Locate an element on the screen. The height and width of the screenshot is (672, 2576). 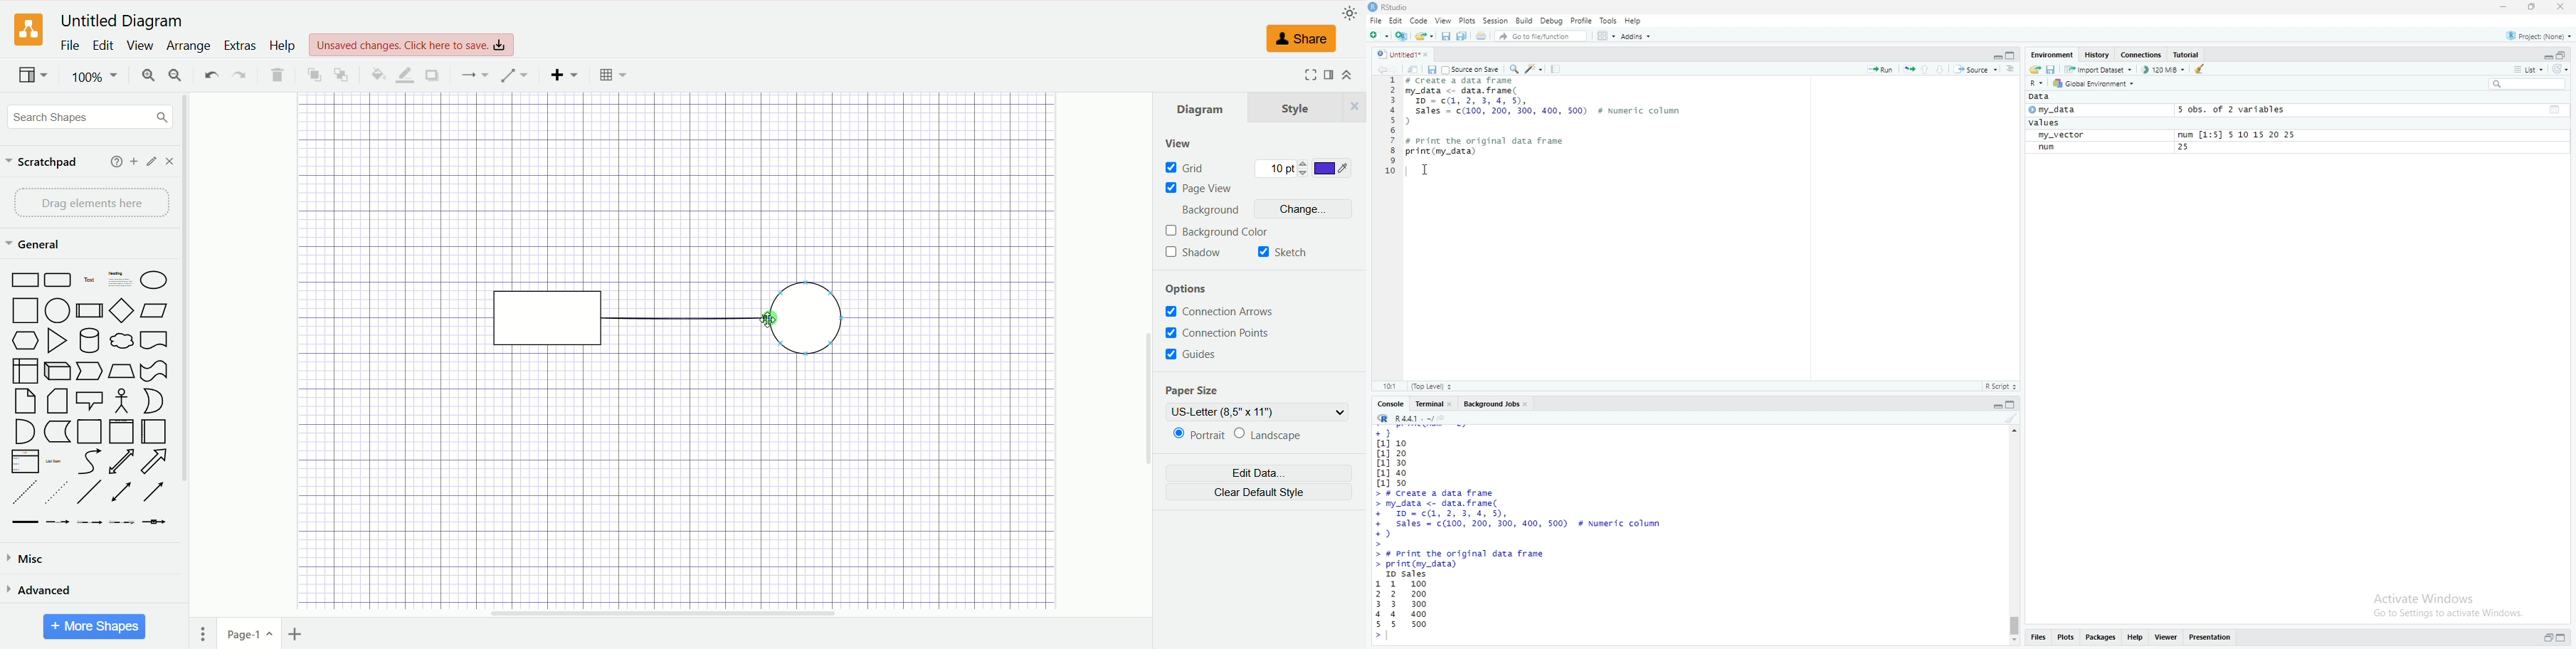
environment is located at coordinates (2052, 53).